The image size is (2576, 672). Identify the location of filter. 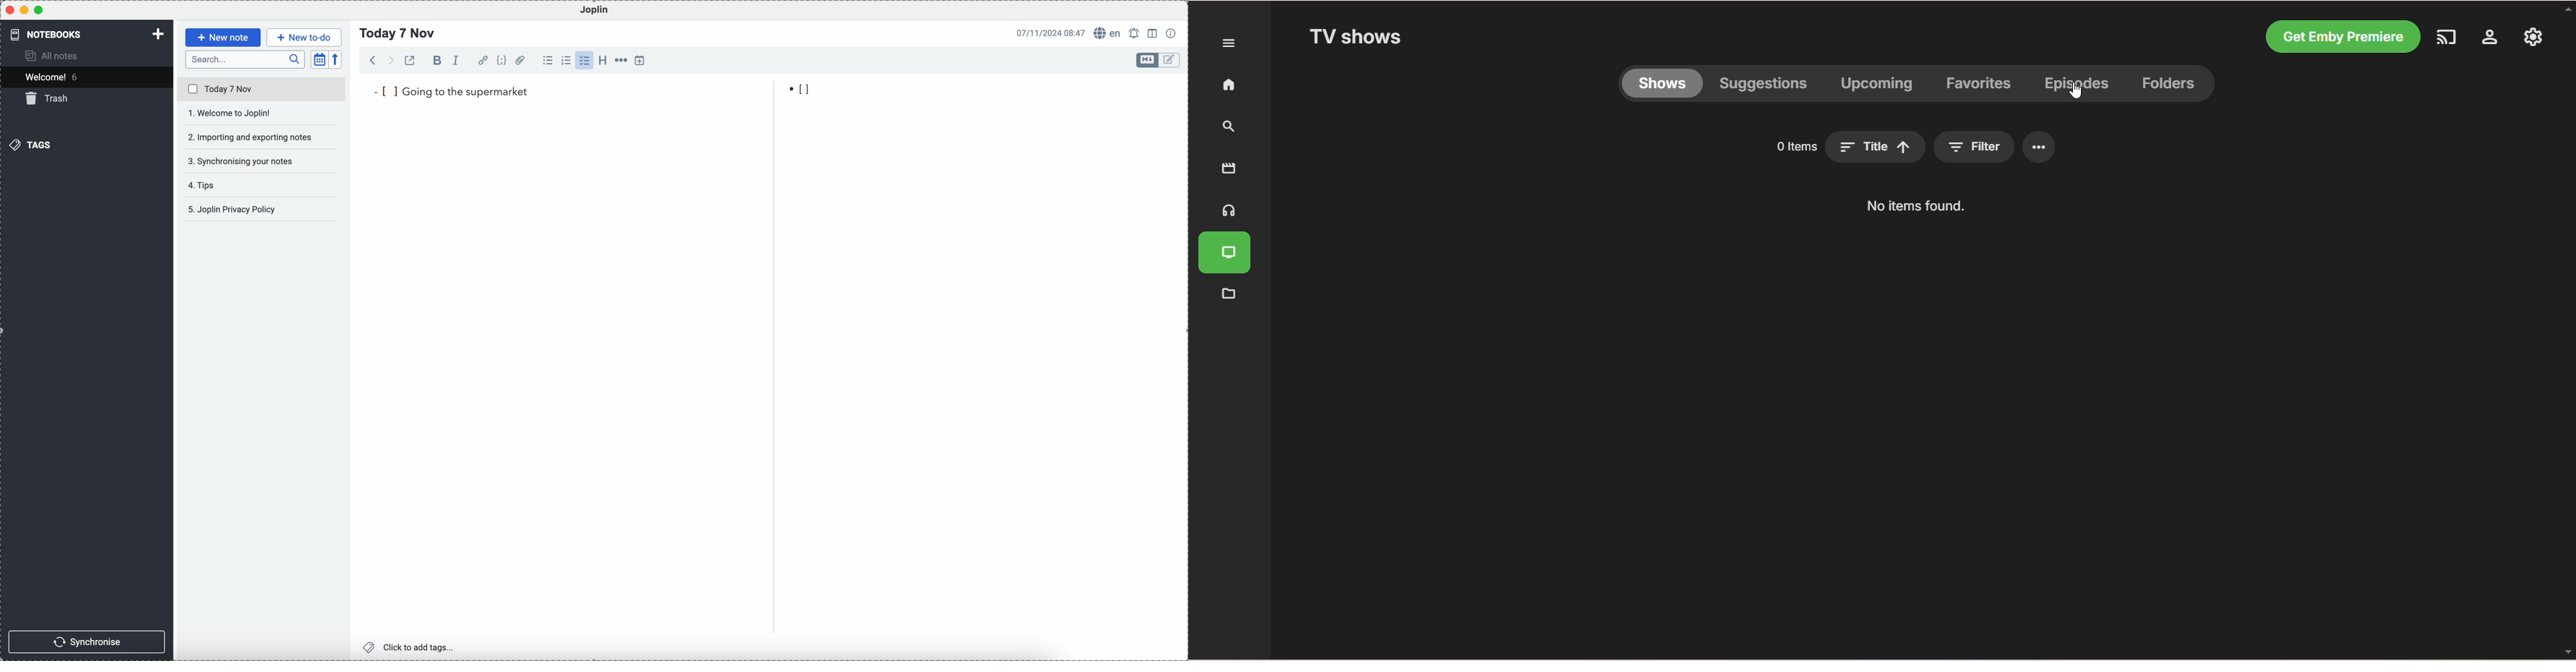
(1978, 146).